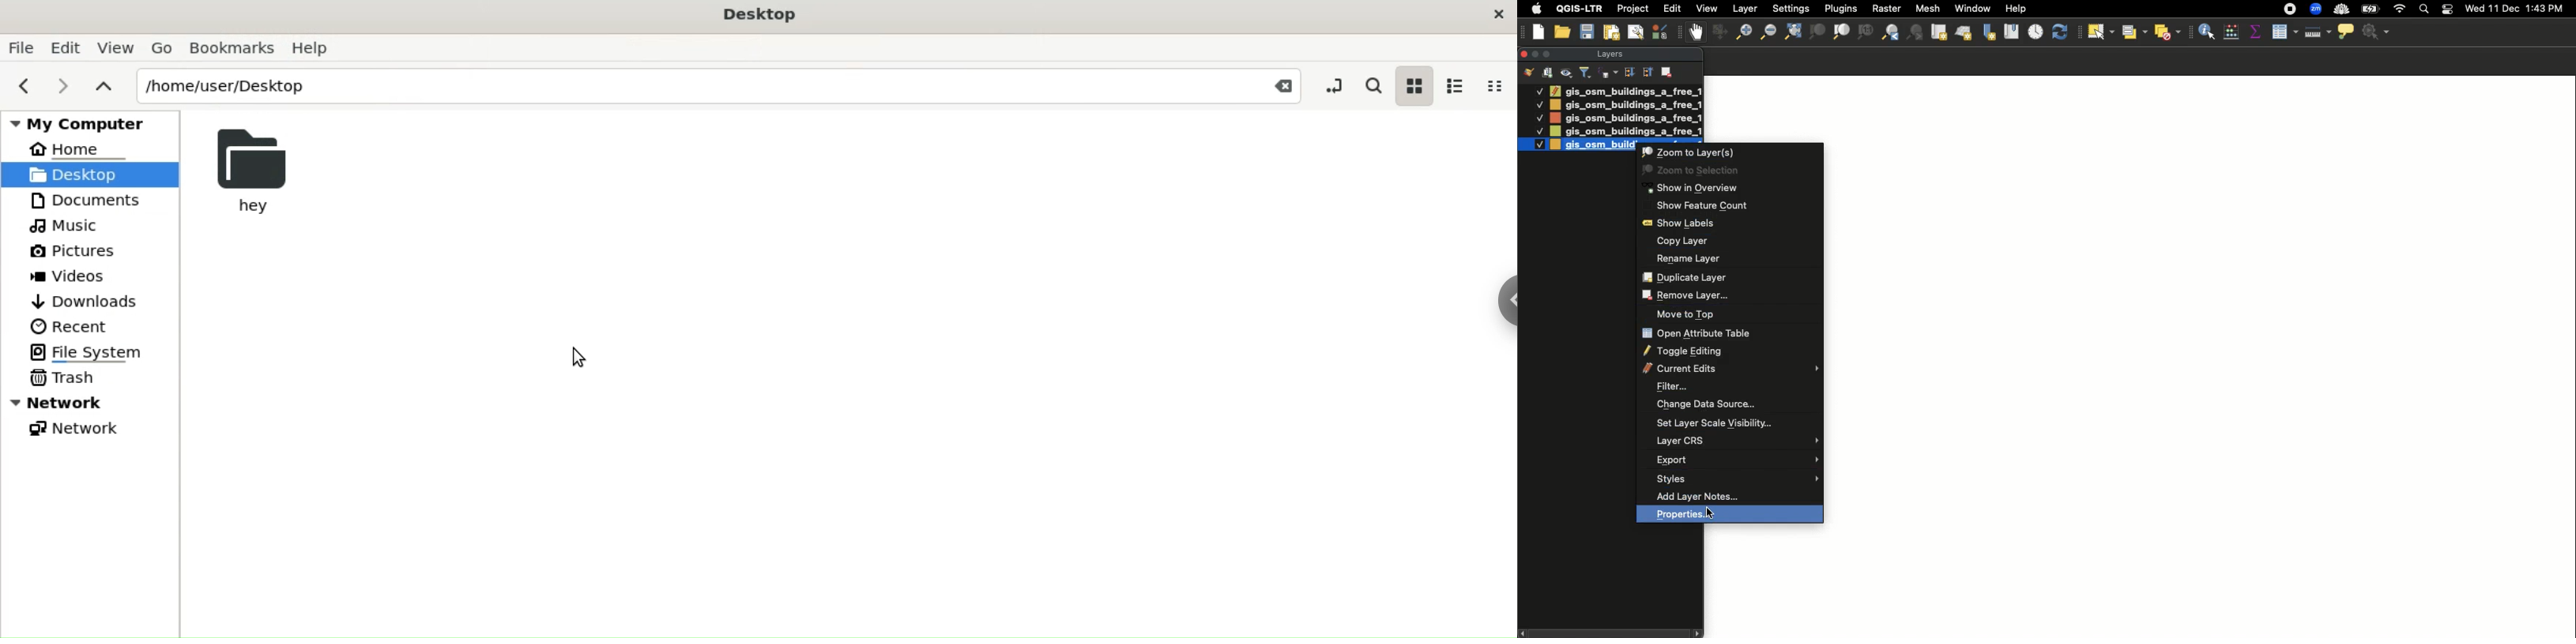 The height and width of the screenshot is (644, 2576). What do you see at coordinates (72, 326) in the screenshot?
I see `Recent` at bounding box center [72, 326].